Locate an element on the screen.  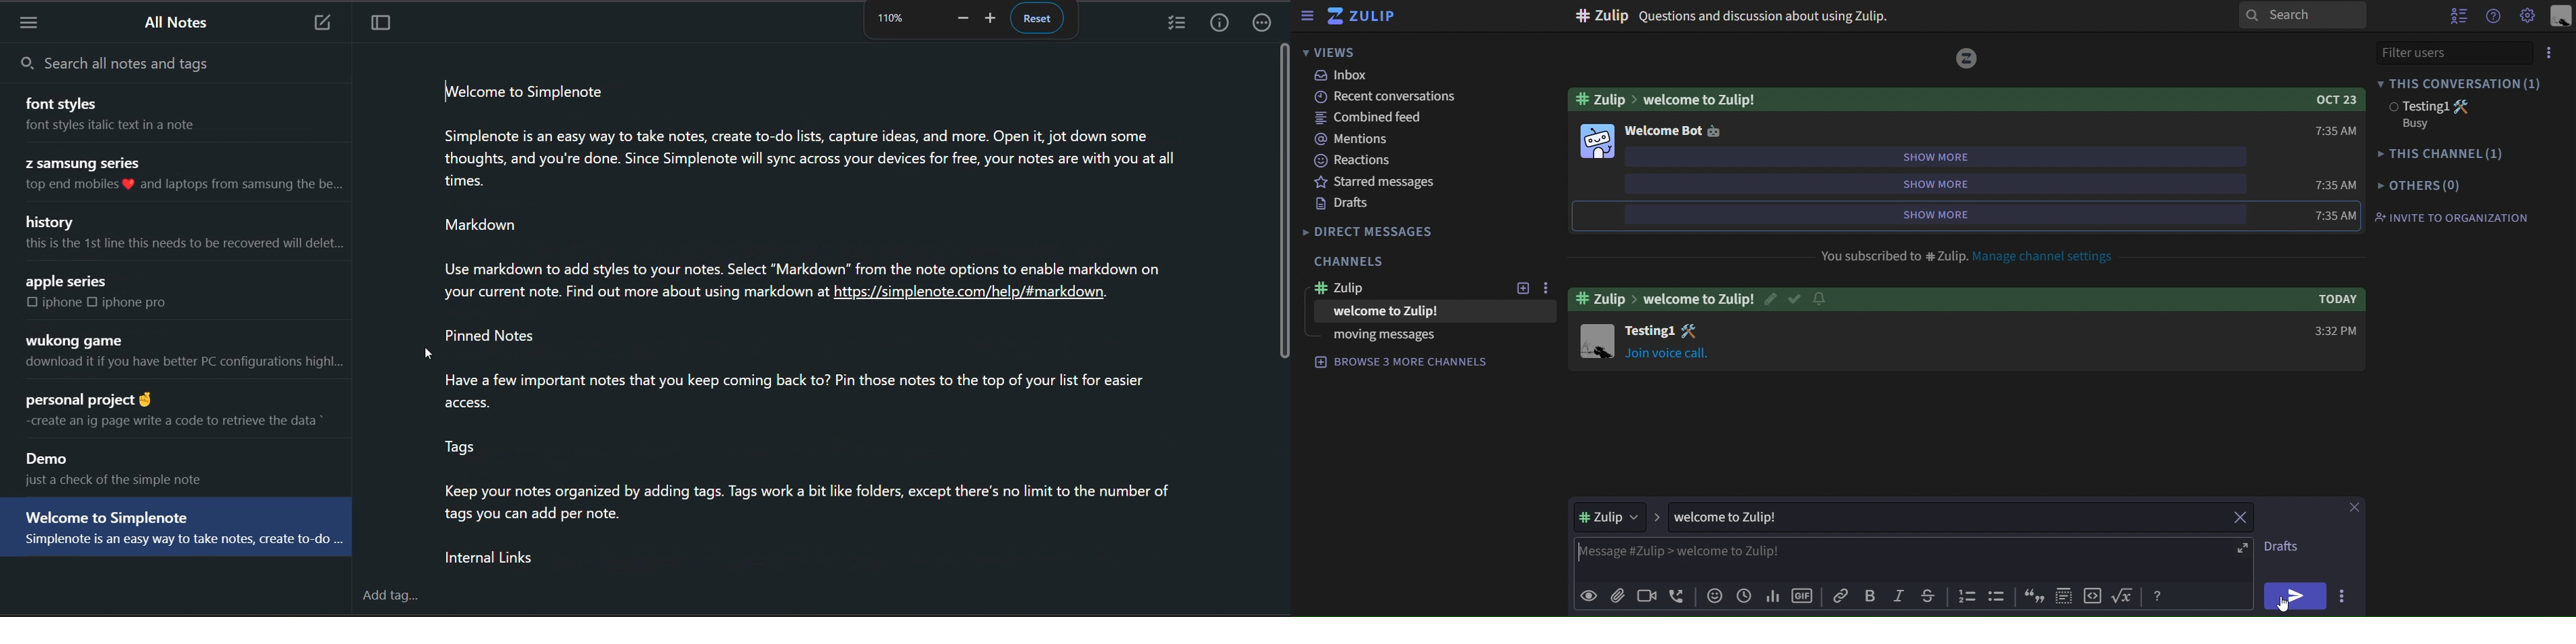
font styles italic text in a note is located at coordinates (128, 129).